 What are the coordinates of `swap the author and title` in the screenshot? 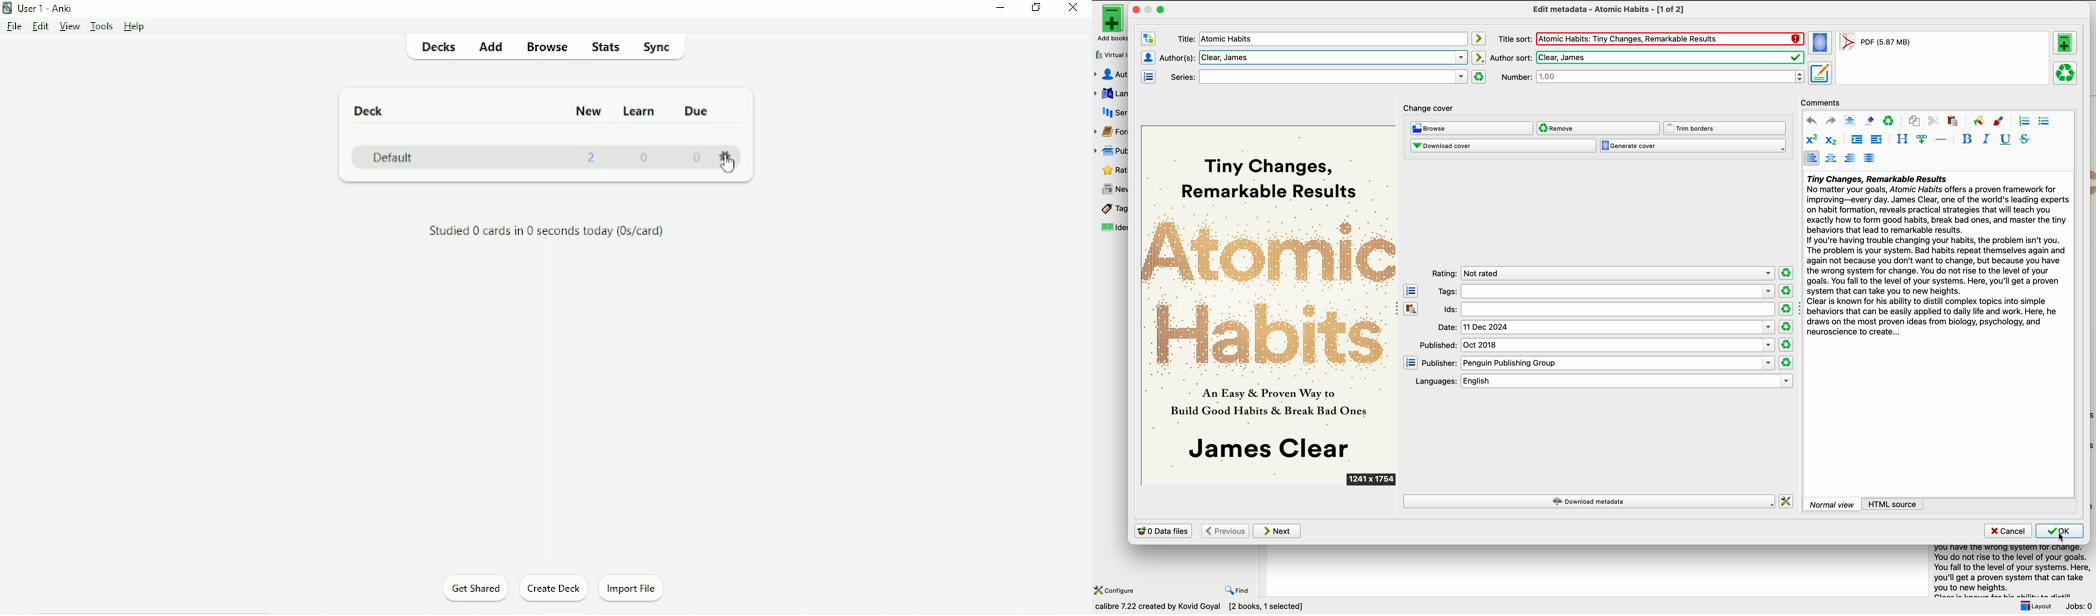 It's located at (1148, 39).